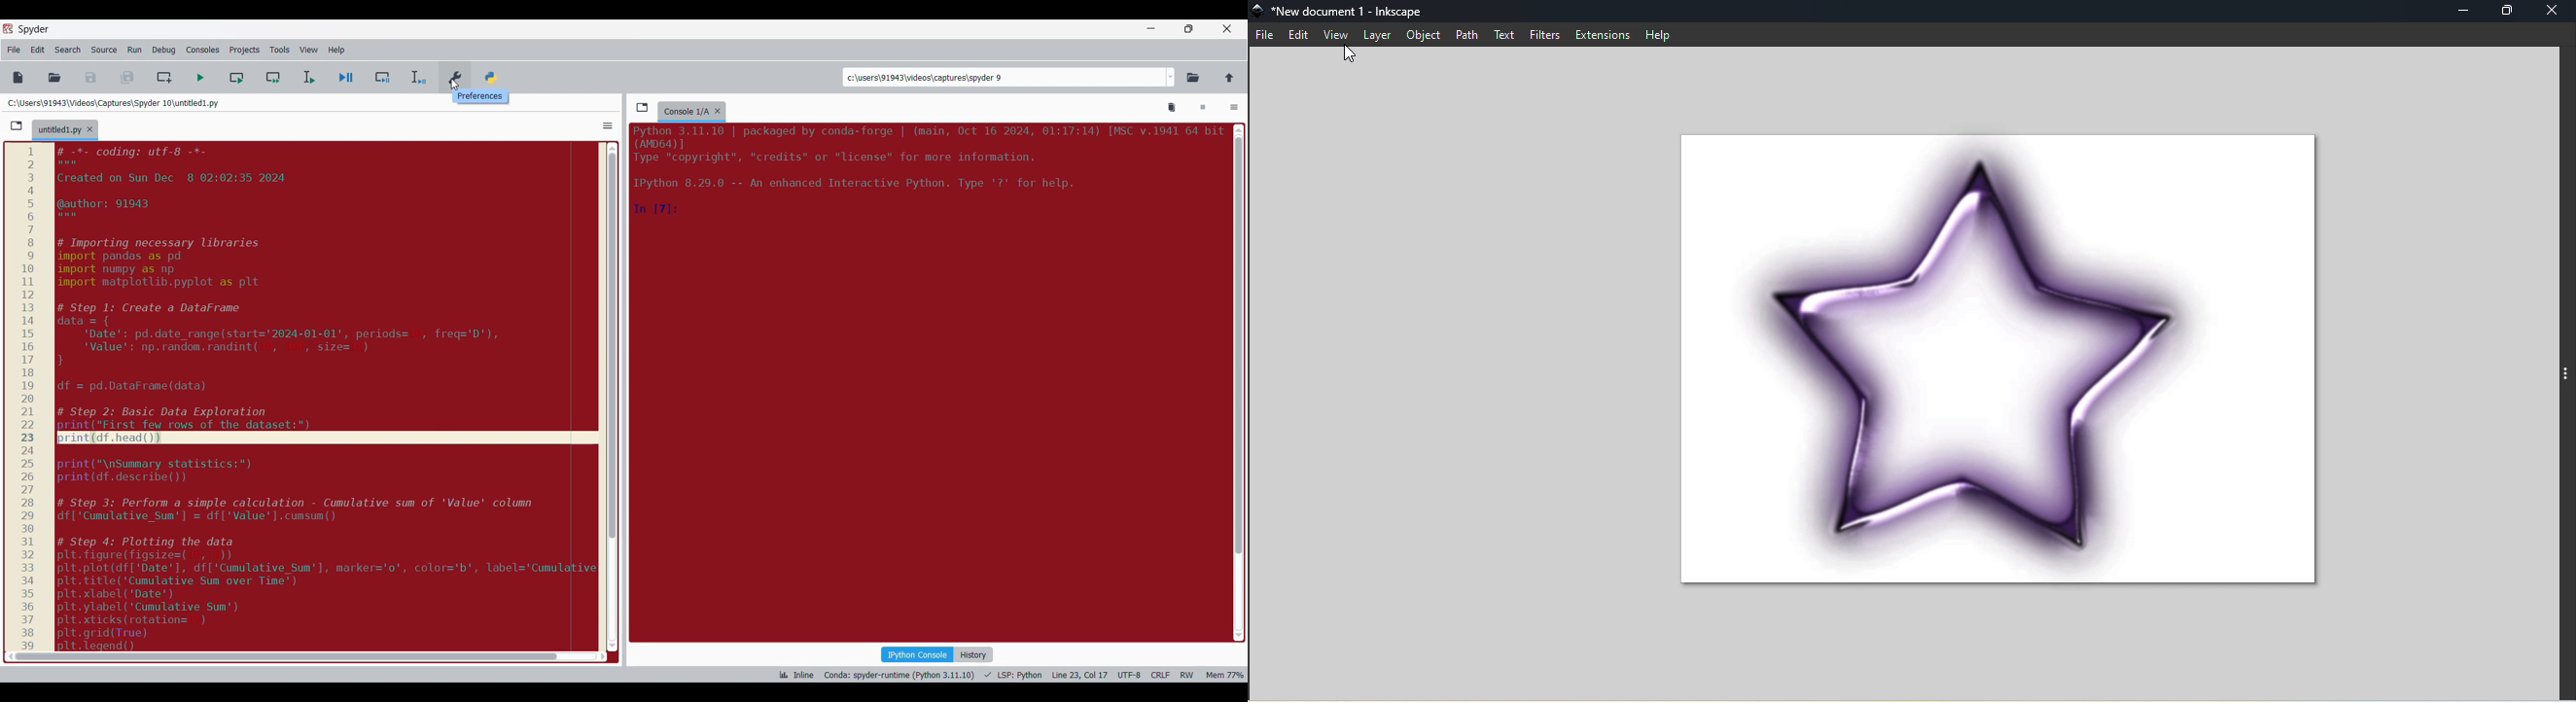 Image resolution: width=2576 pixels, height=728 pixels. I want to click on Save file, so click(92, 77).